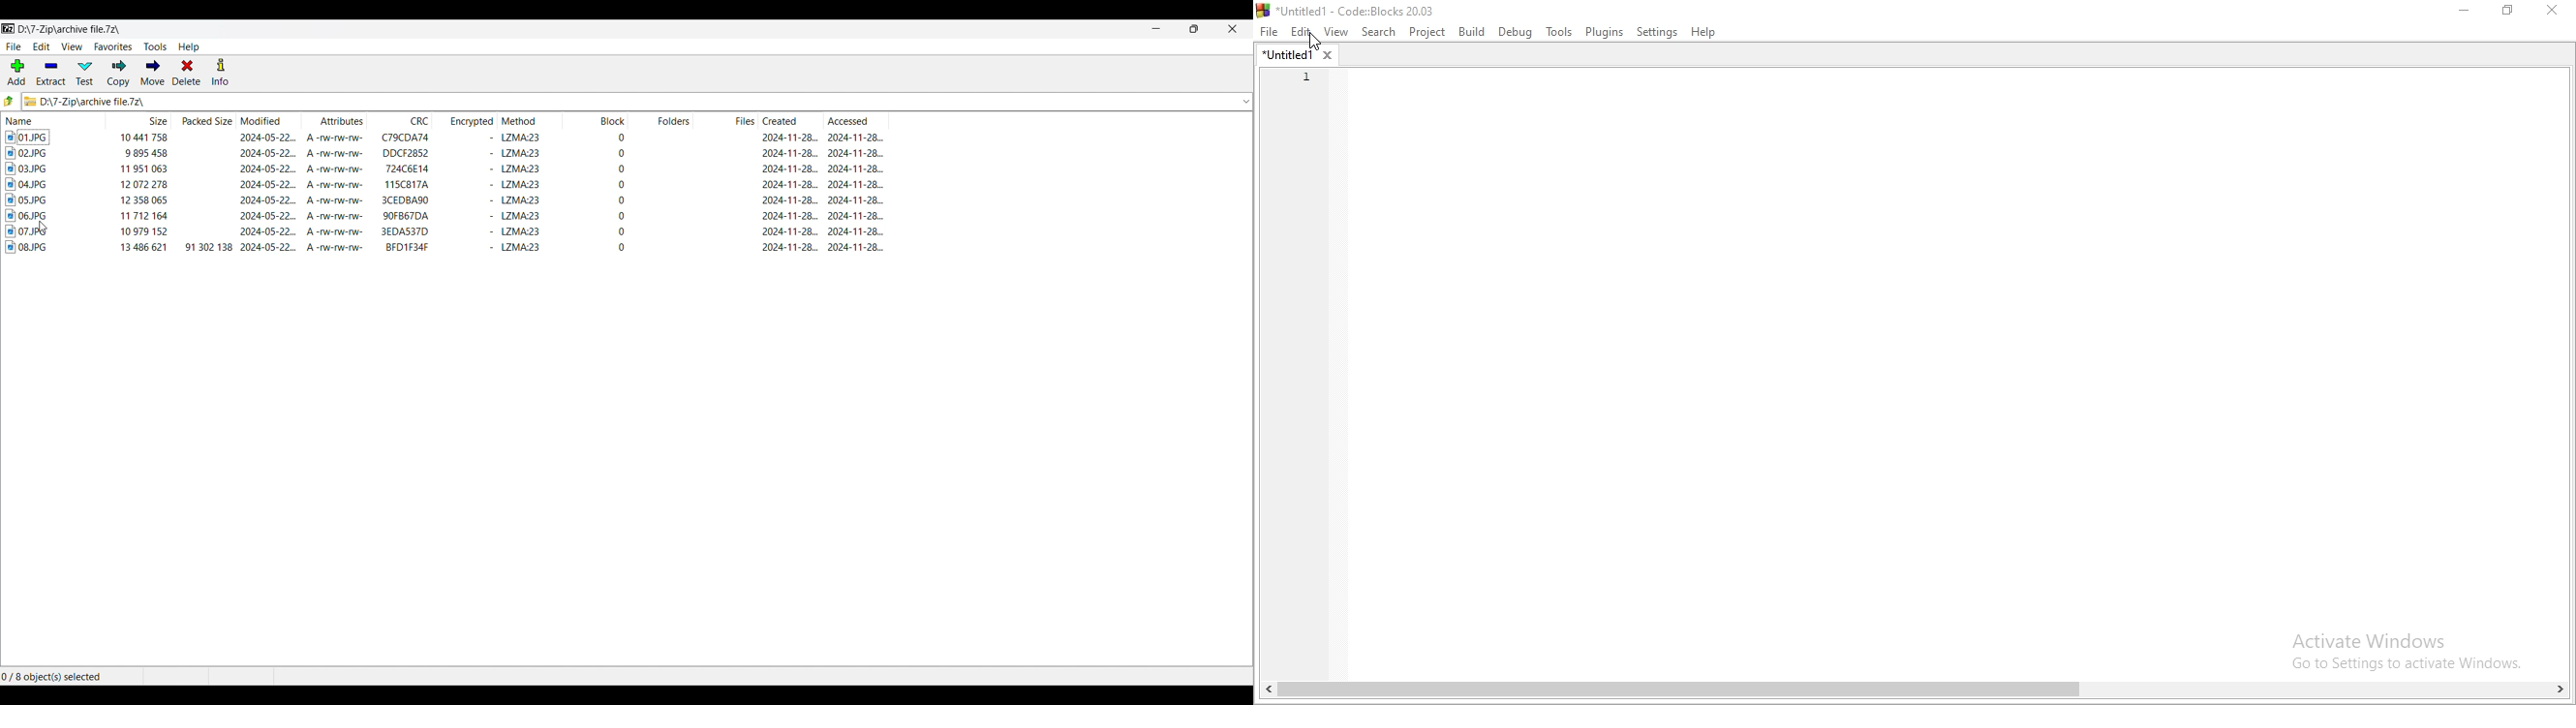  Describe the element at coordinates (25, 153) in the screenshot. I see `image file` at that location.